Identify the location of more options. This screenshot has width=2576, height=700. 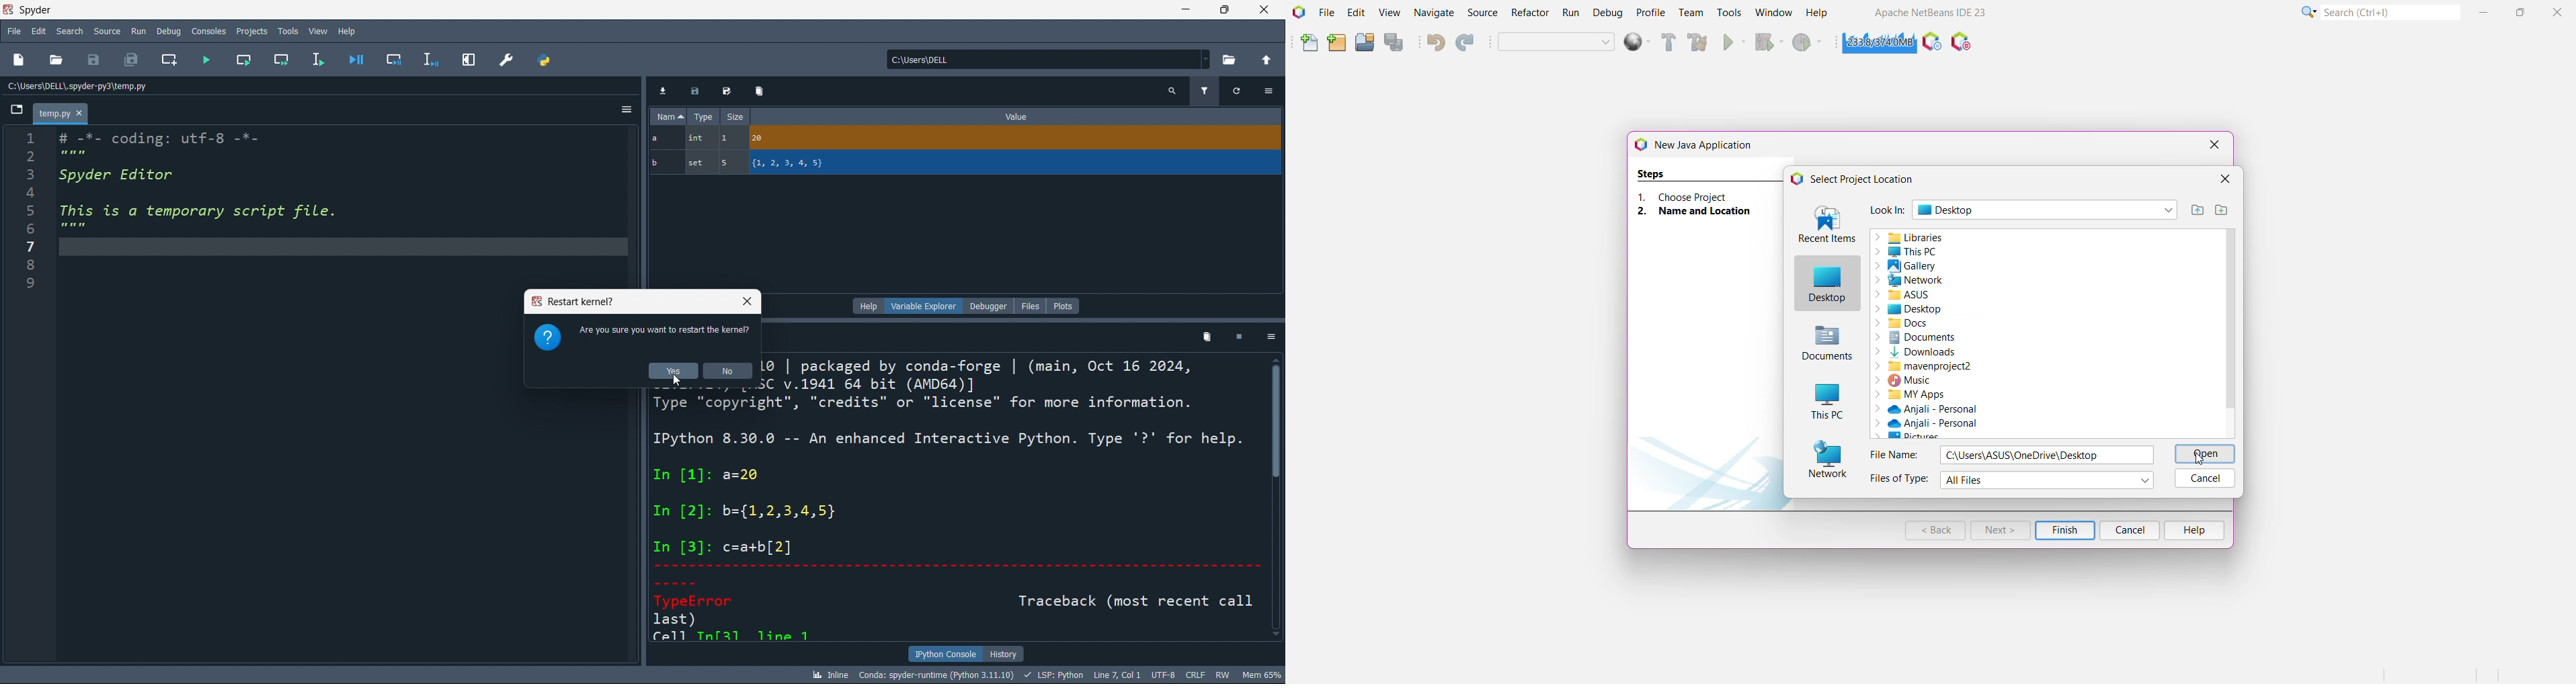
(1272, 338).